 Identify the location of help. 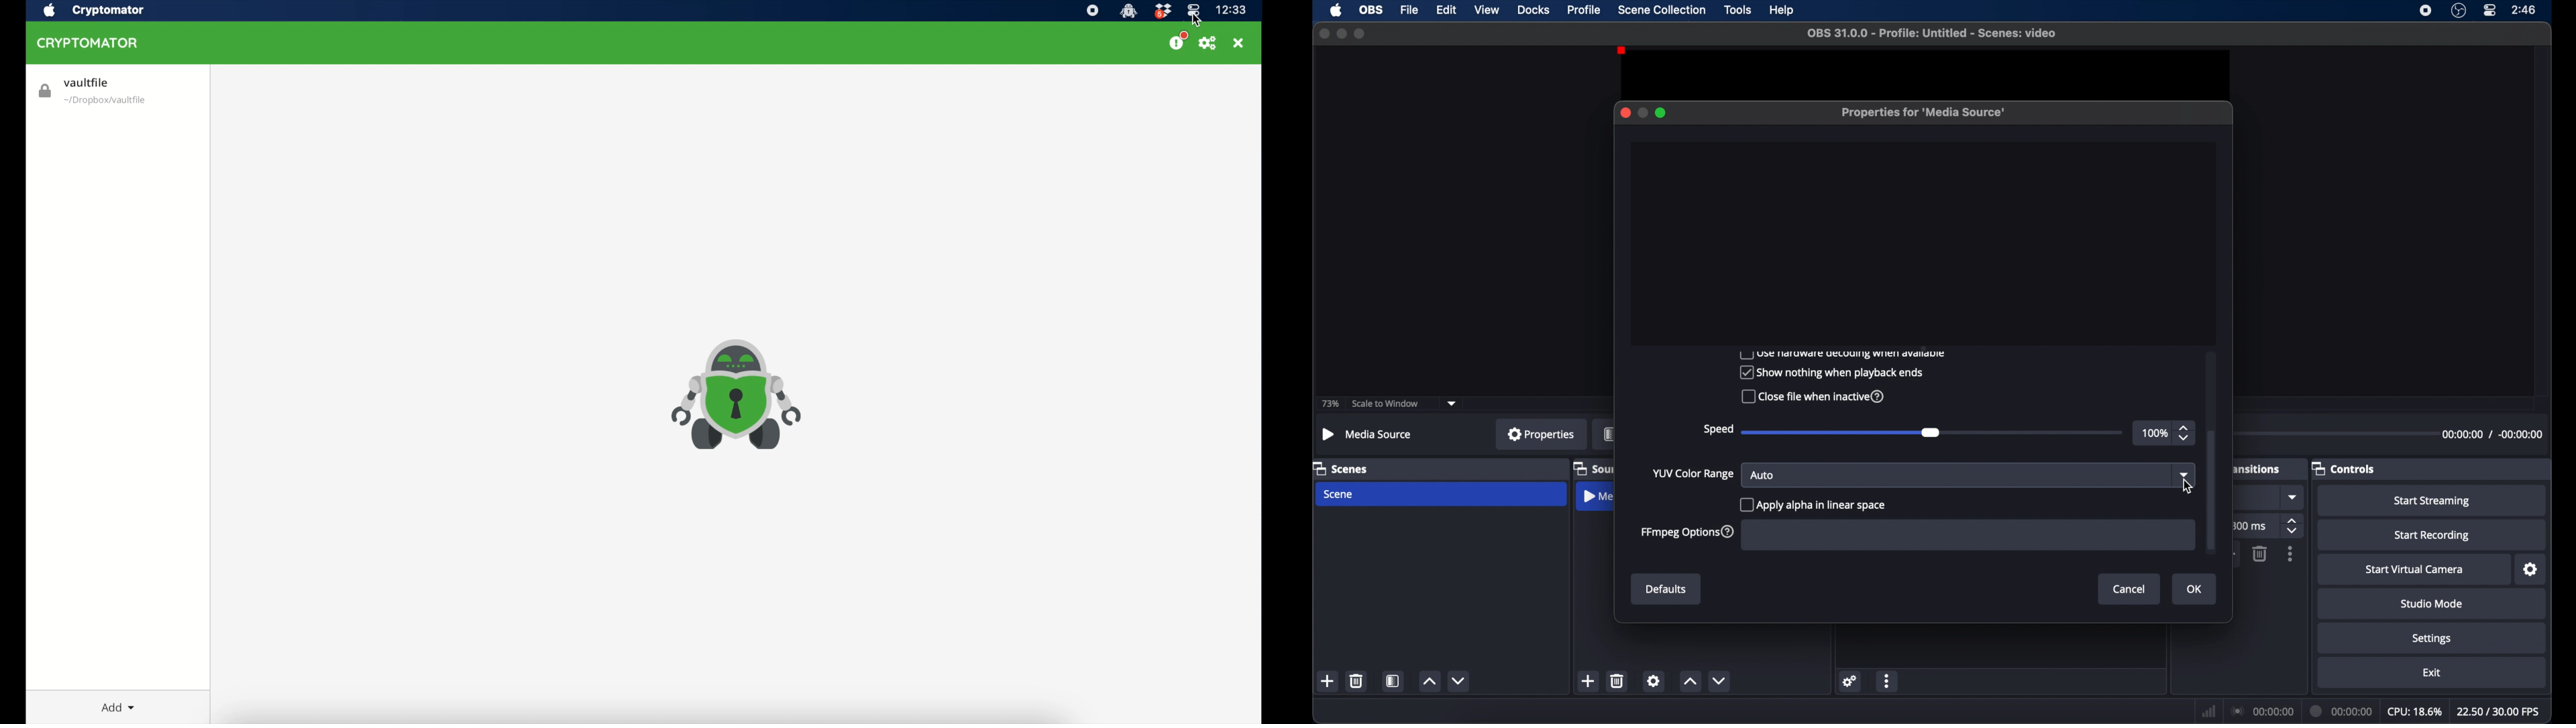
(1782, 11).